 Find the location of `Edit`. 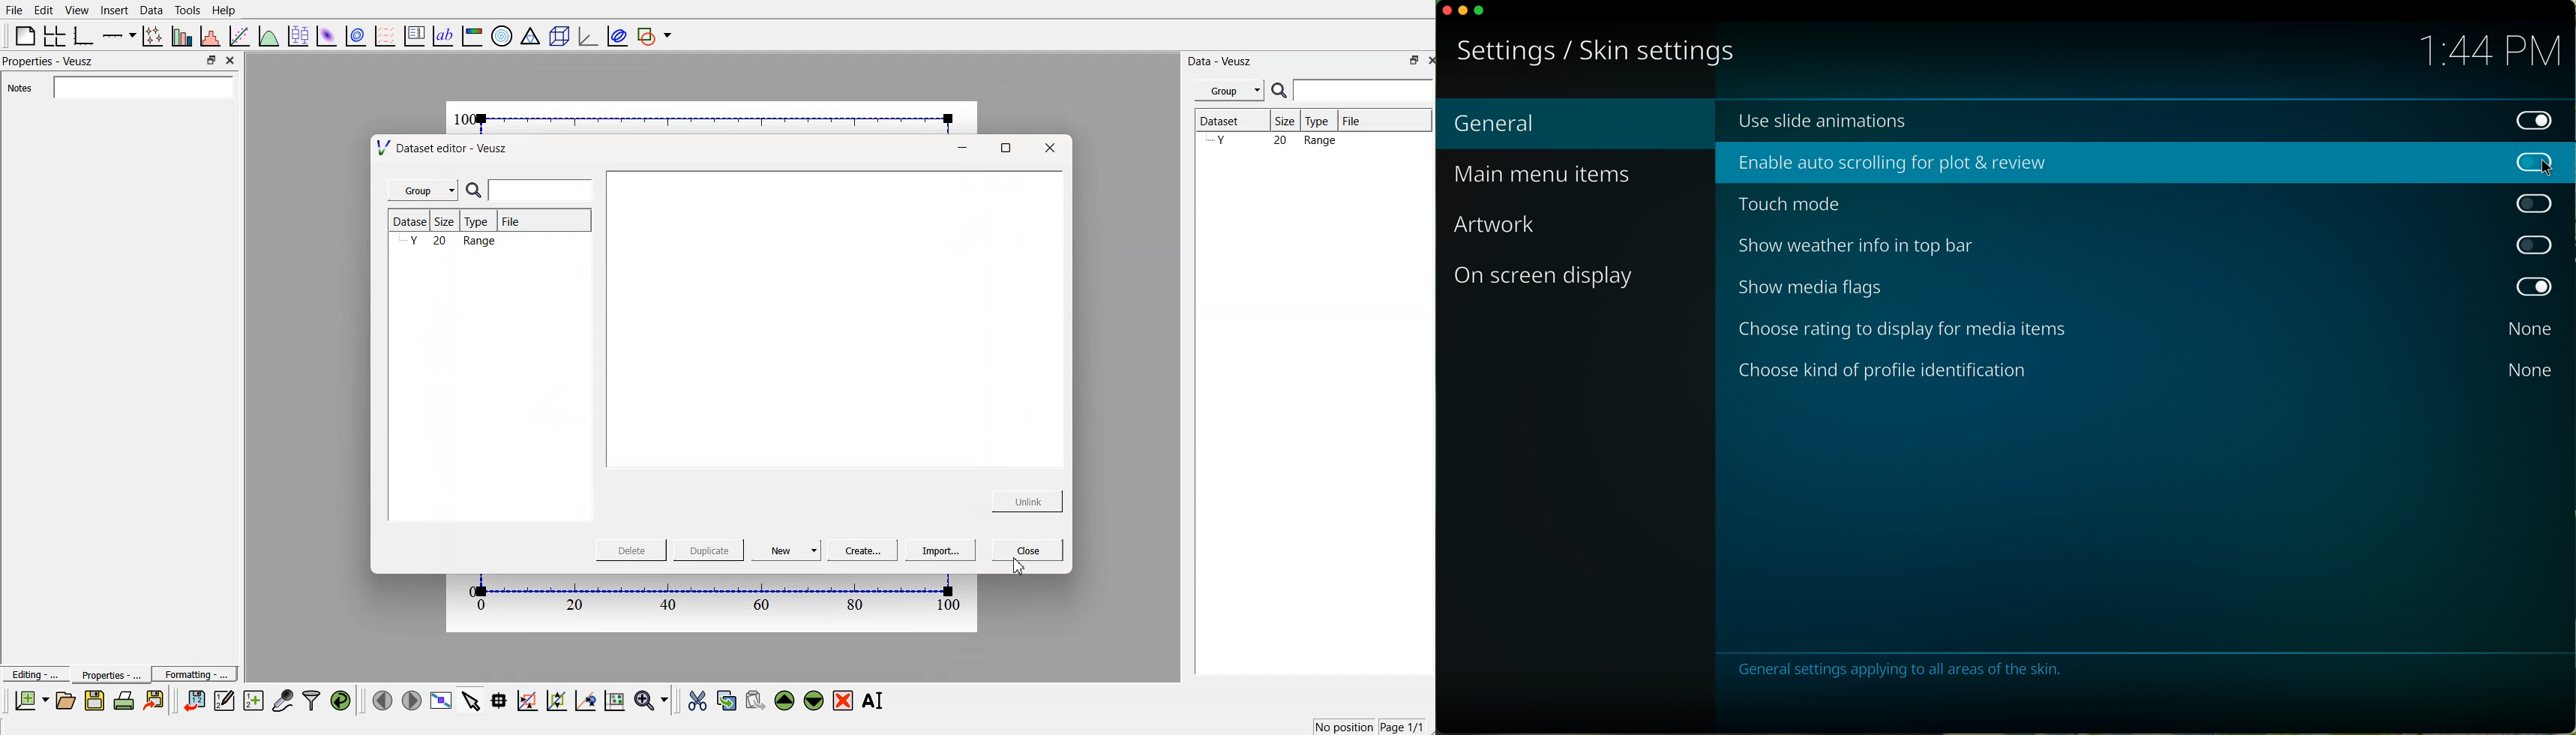

Edit is located at coordinates (44, 10).